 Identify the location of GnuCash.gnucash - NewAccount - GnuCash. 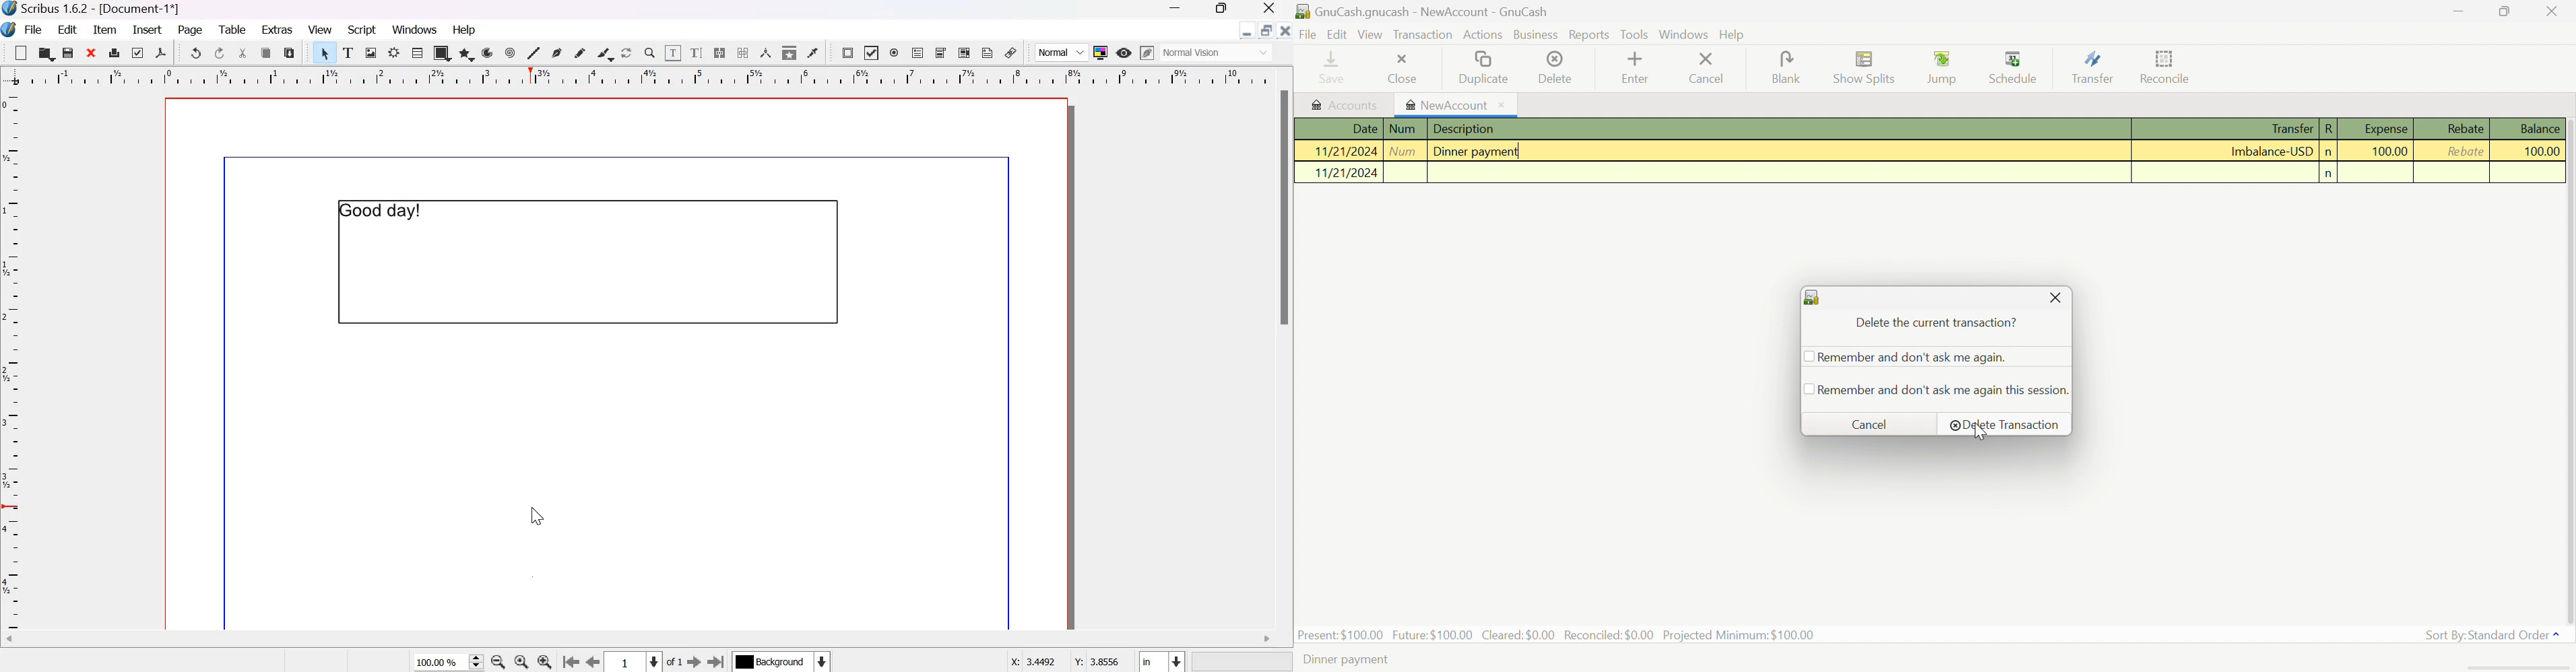
(1424, 12).